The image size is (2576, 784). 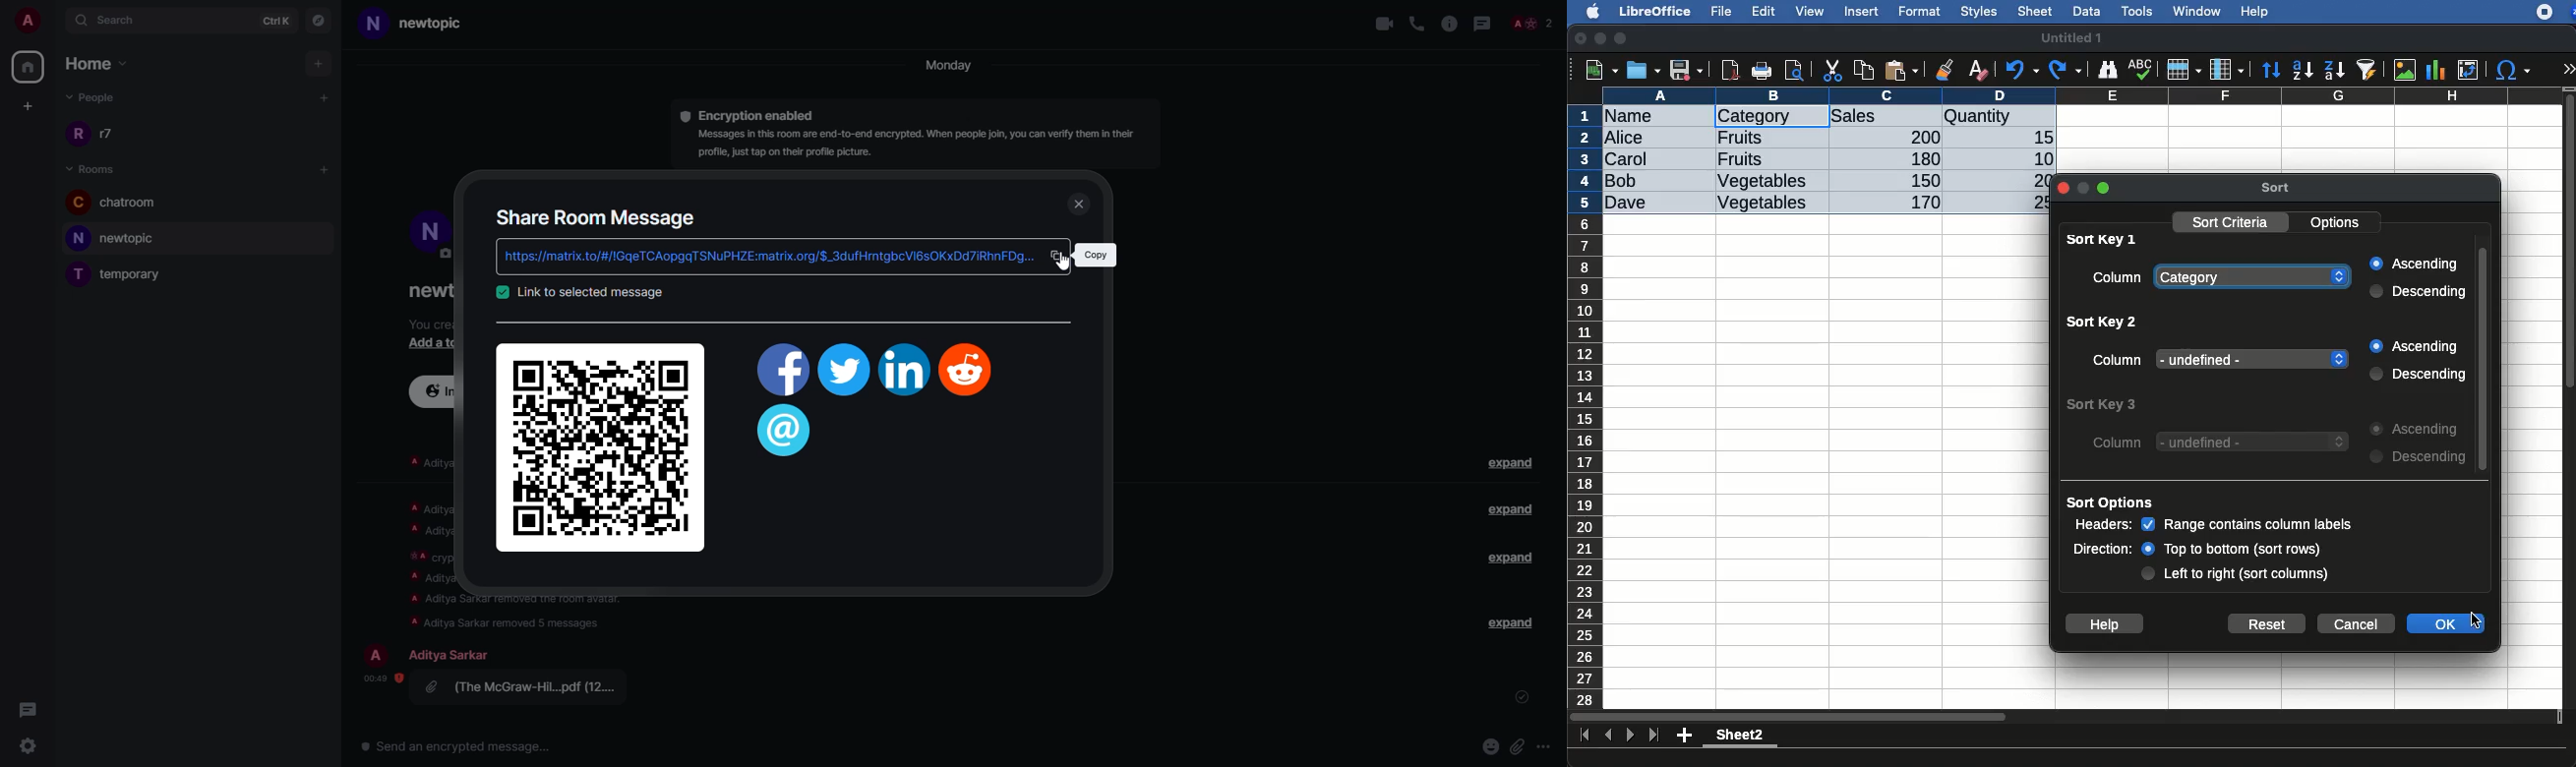 What do you see at coordinates (1764, 182) in the screenshot?
I see `Vegetables` at bounding box center [1764, 182].